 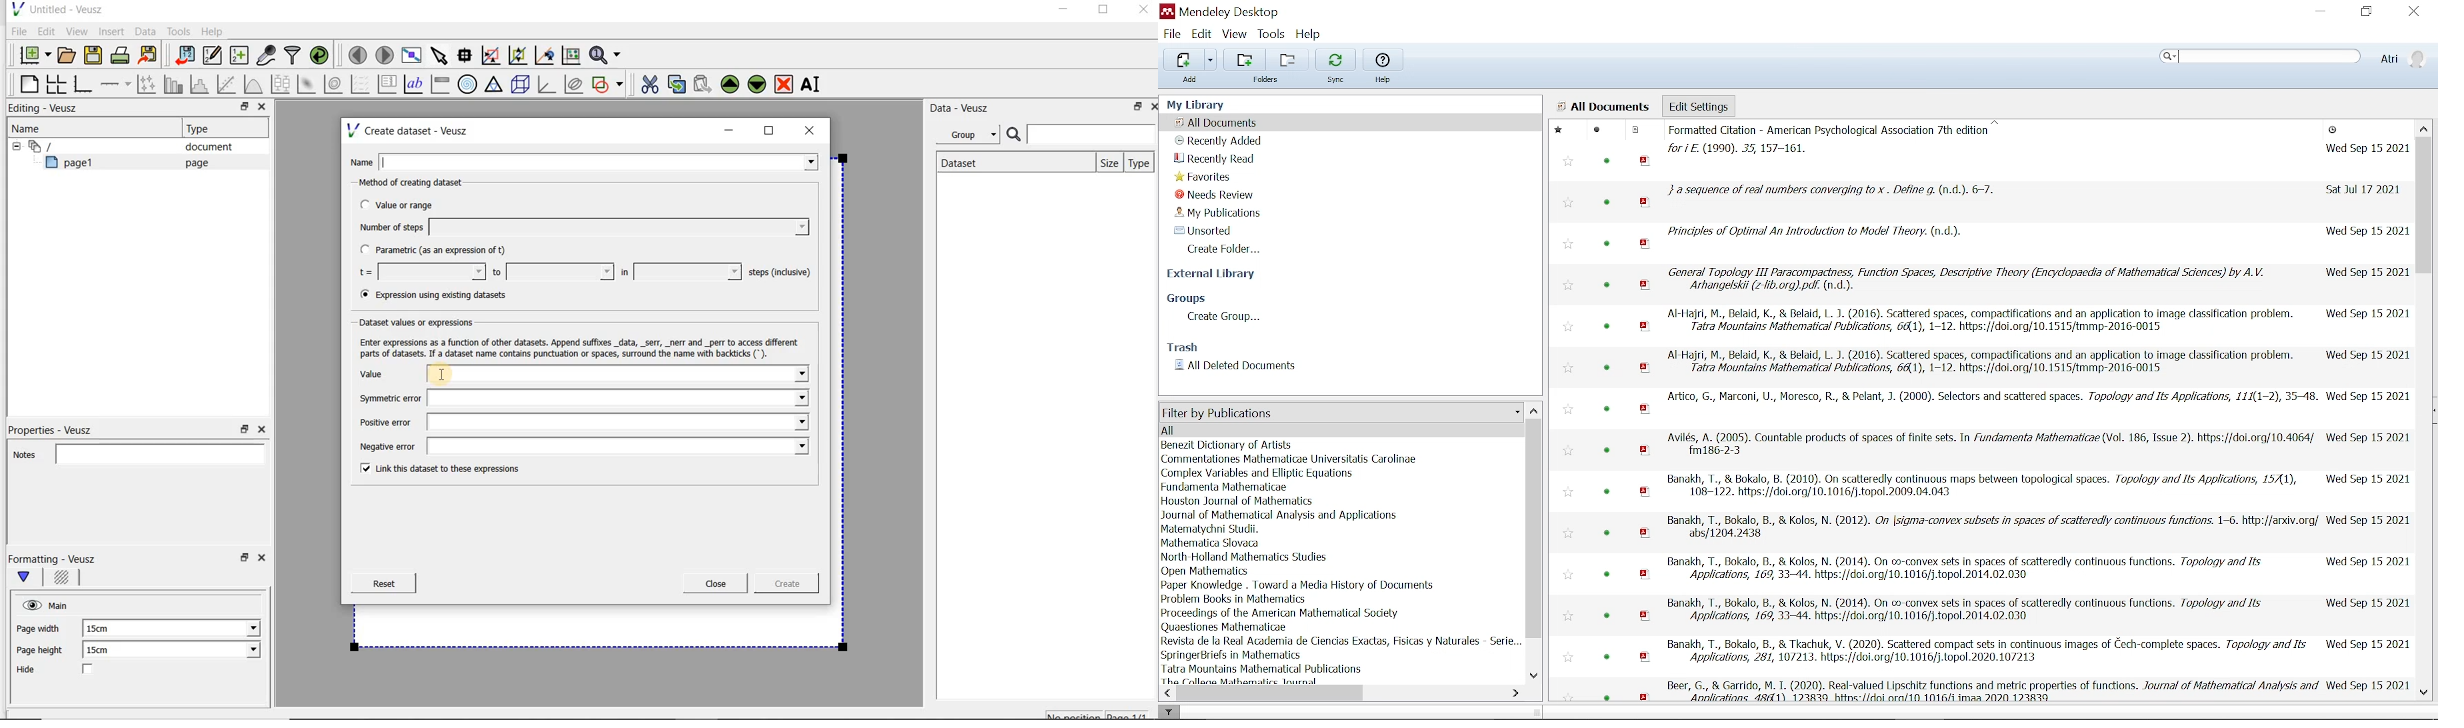 What do you see at coordinates (2334, 131) in the screenshot?
I see `date time` at bounding box center [2334, 131].